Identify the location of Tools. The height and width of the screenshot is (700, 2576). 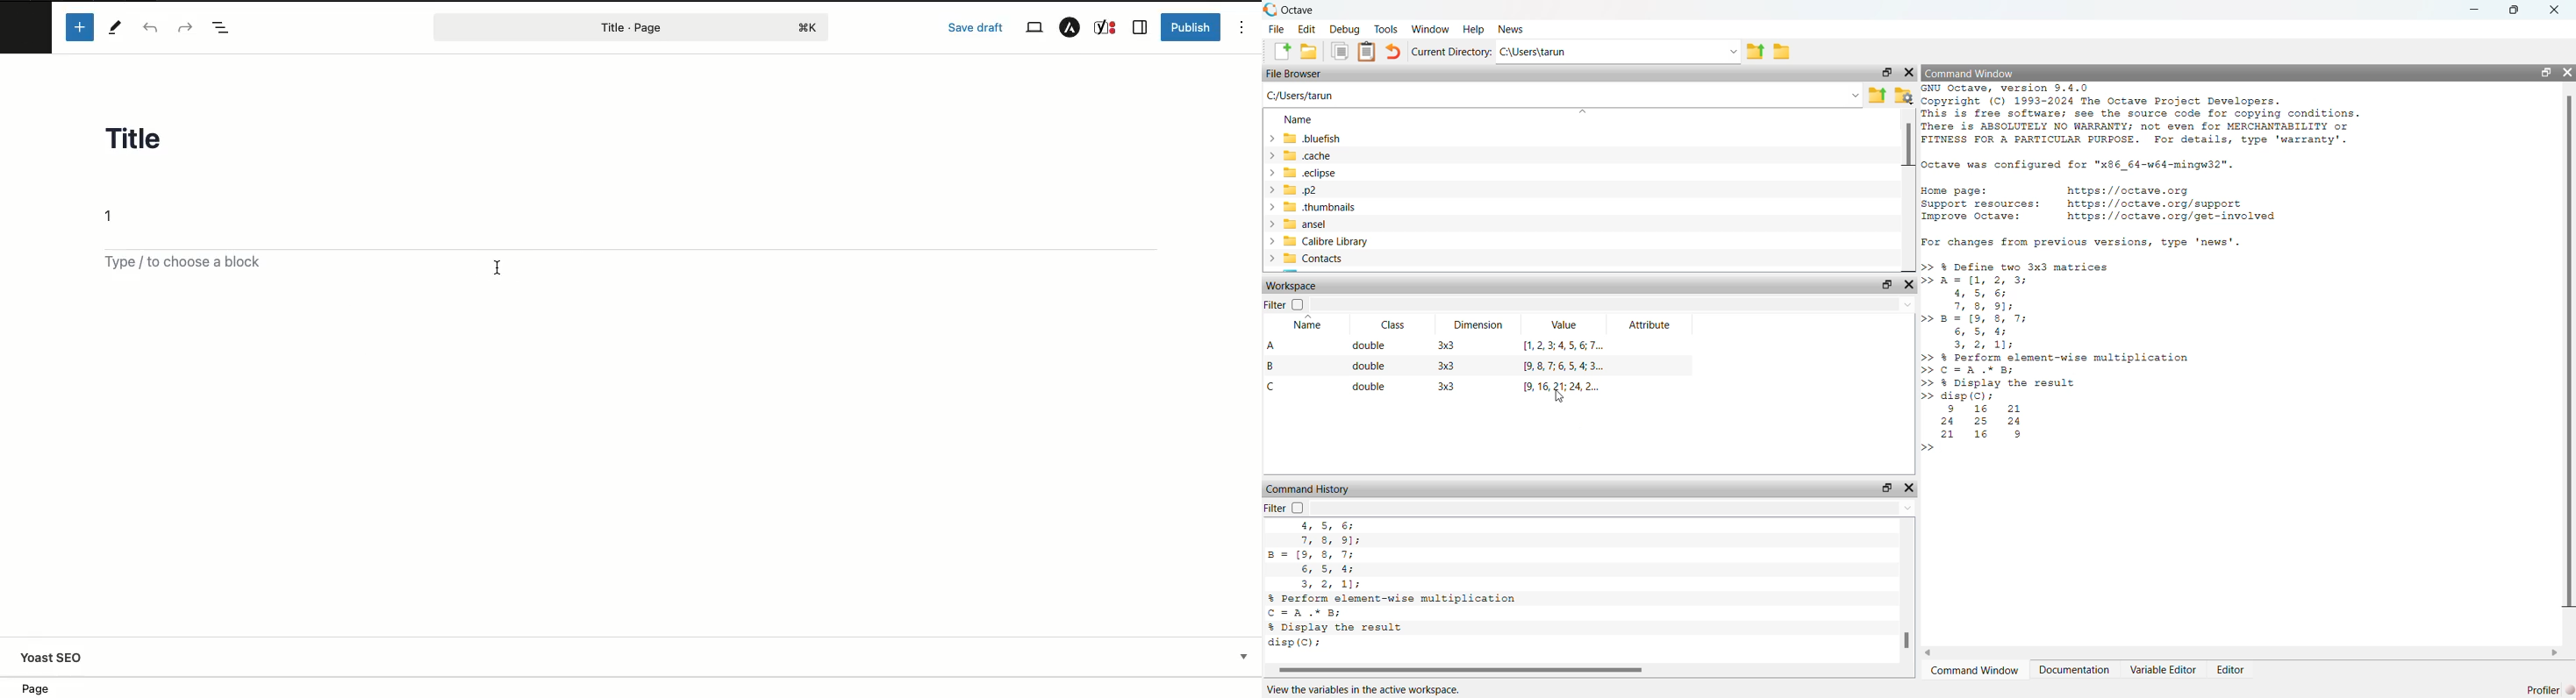
(1386, 28).